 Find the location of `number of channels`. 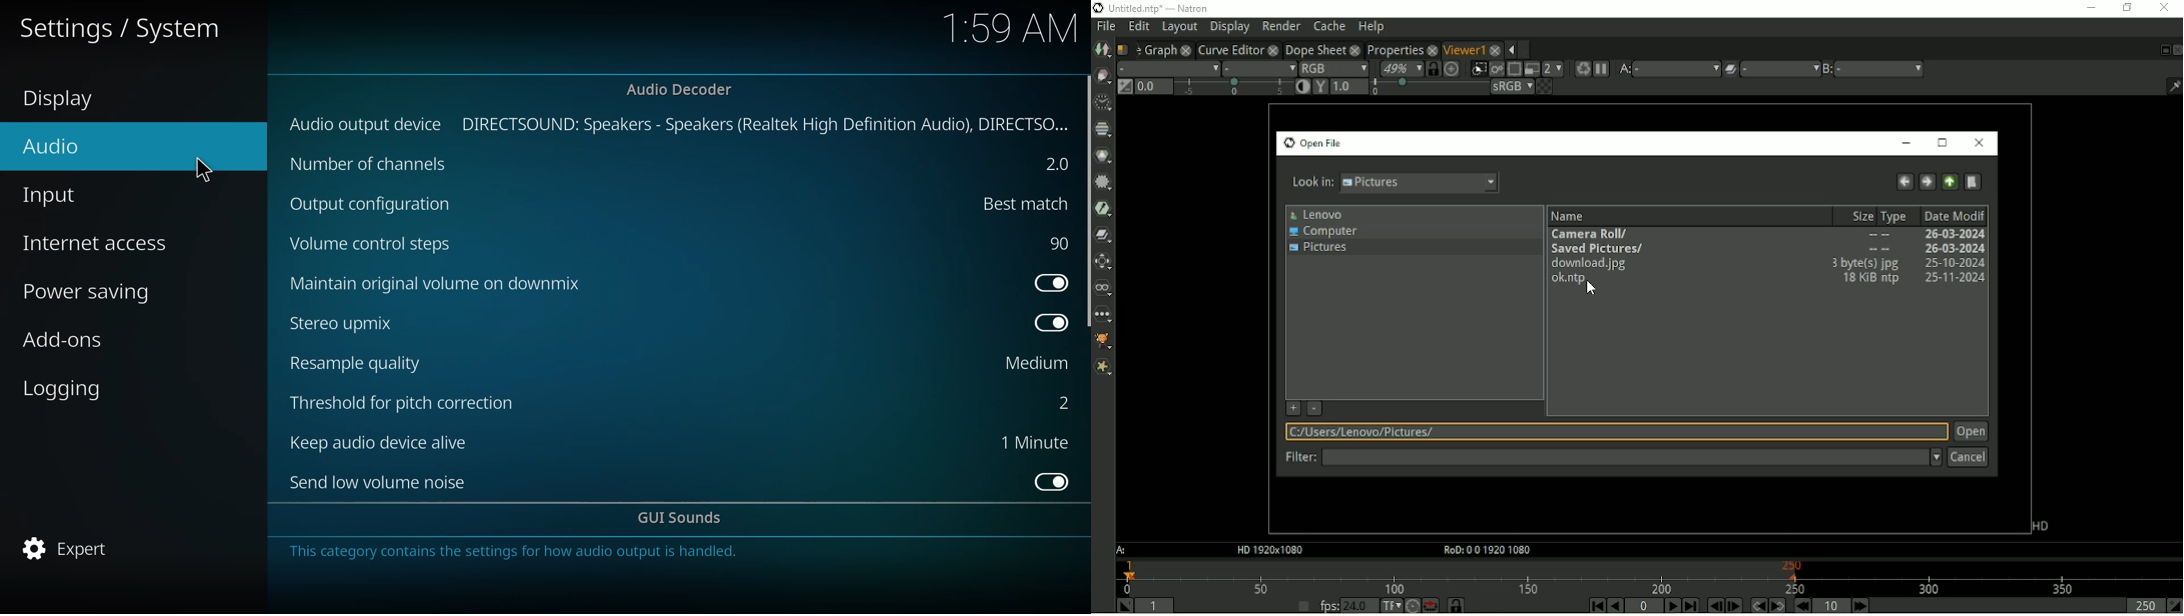

number of channels is located at coordinates (370, 164).